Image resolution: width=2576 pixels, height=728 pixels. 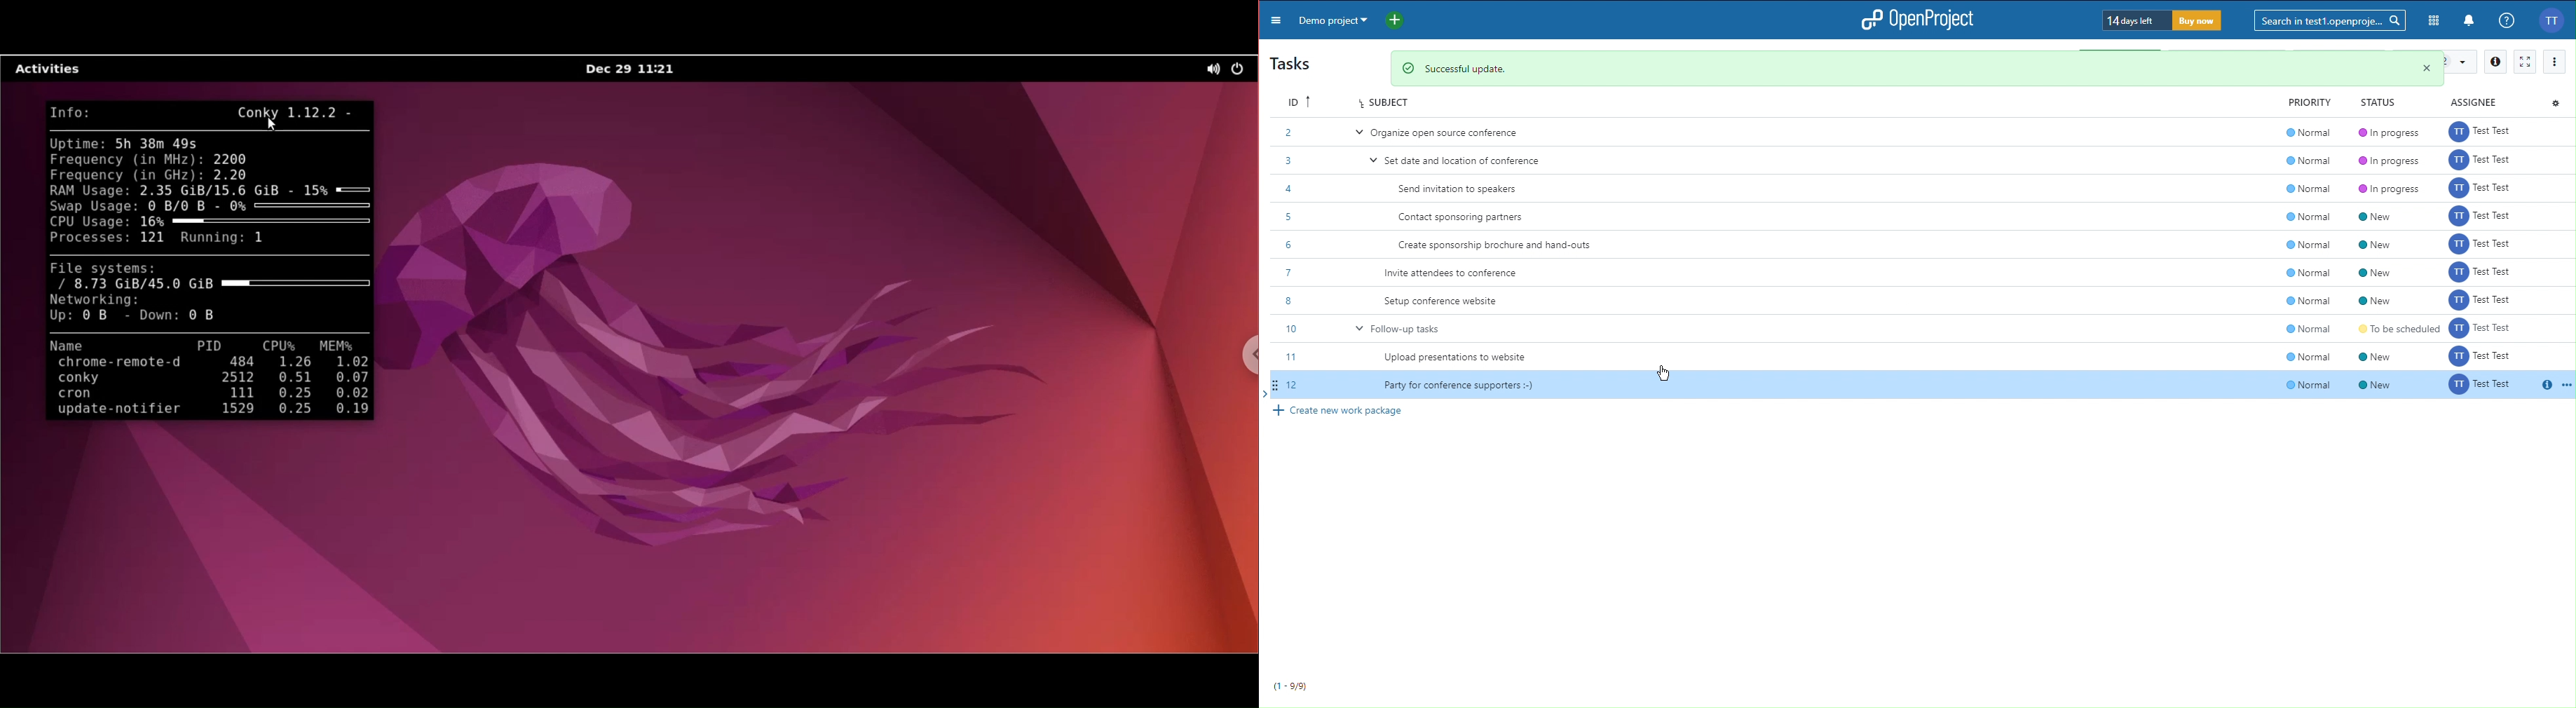 I want to click on new, so click(x=2391, y=259).